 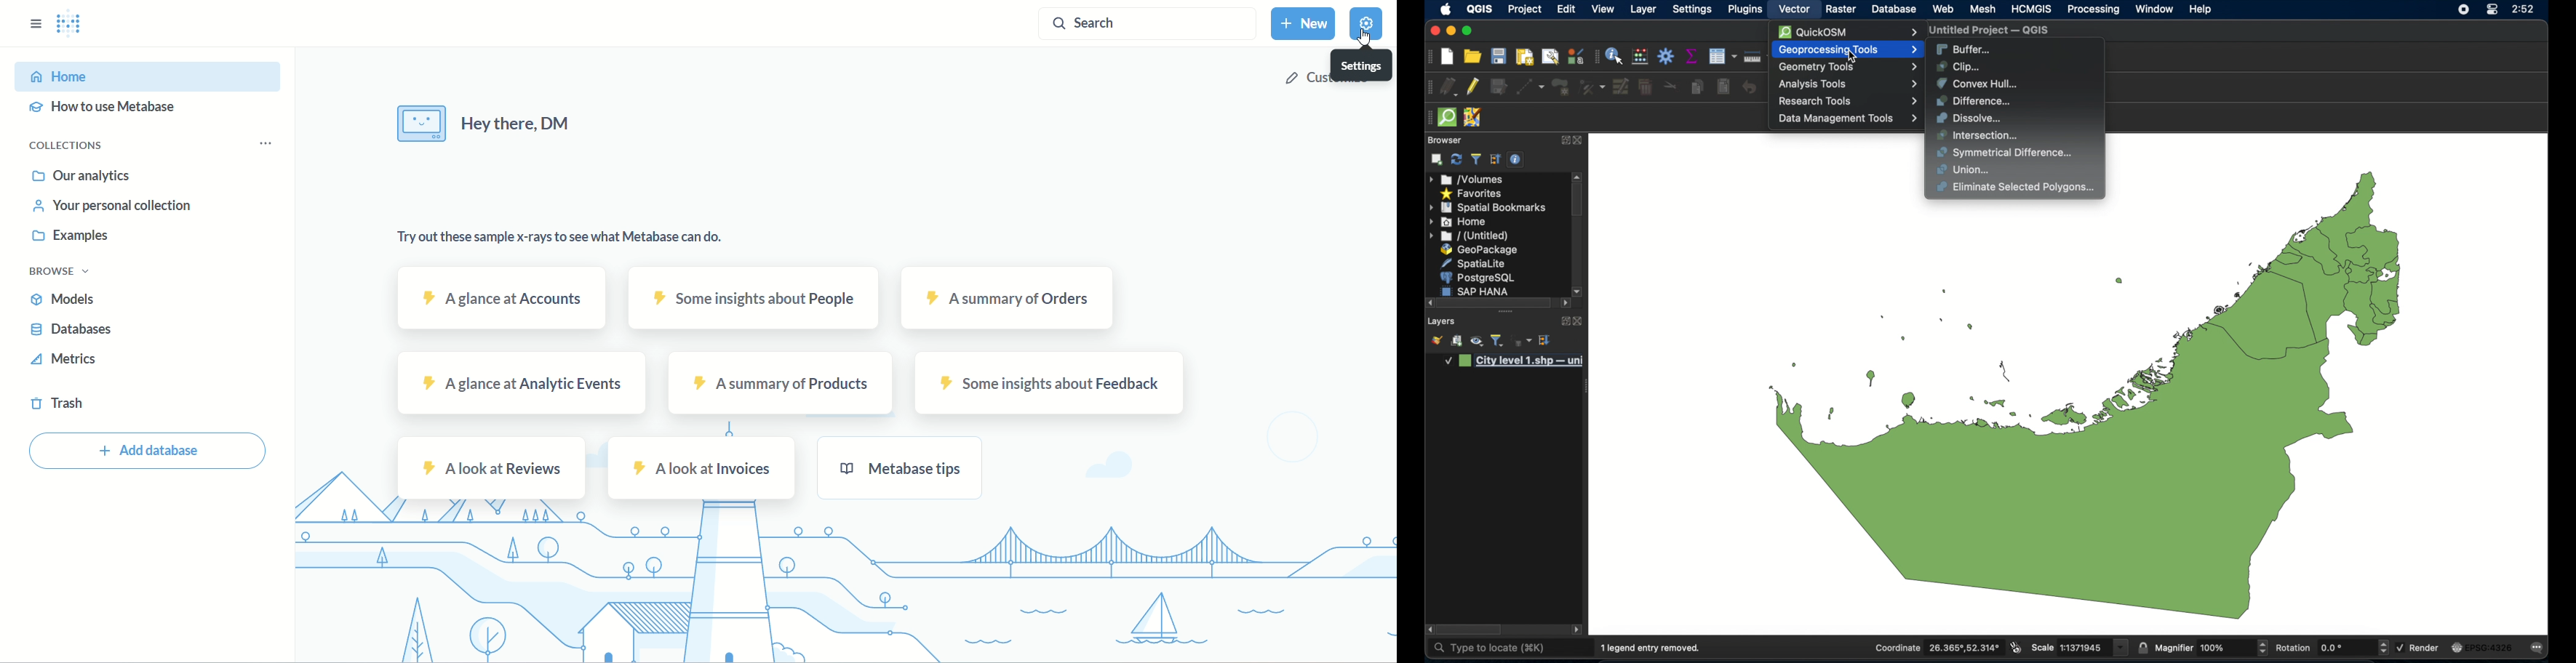 What do you see at coordinates (73, 329) in the screenshot?
I see `databases` at bounding box center [73, 329].